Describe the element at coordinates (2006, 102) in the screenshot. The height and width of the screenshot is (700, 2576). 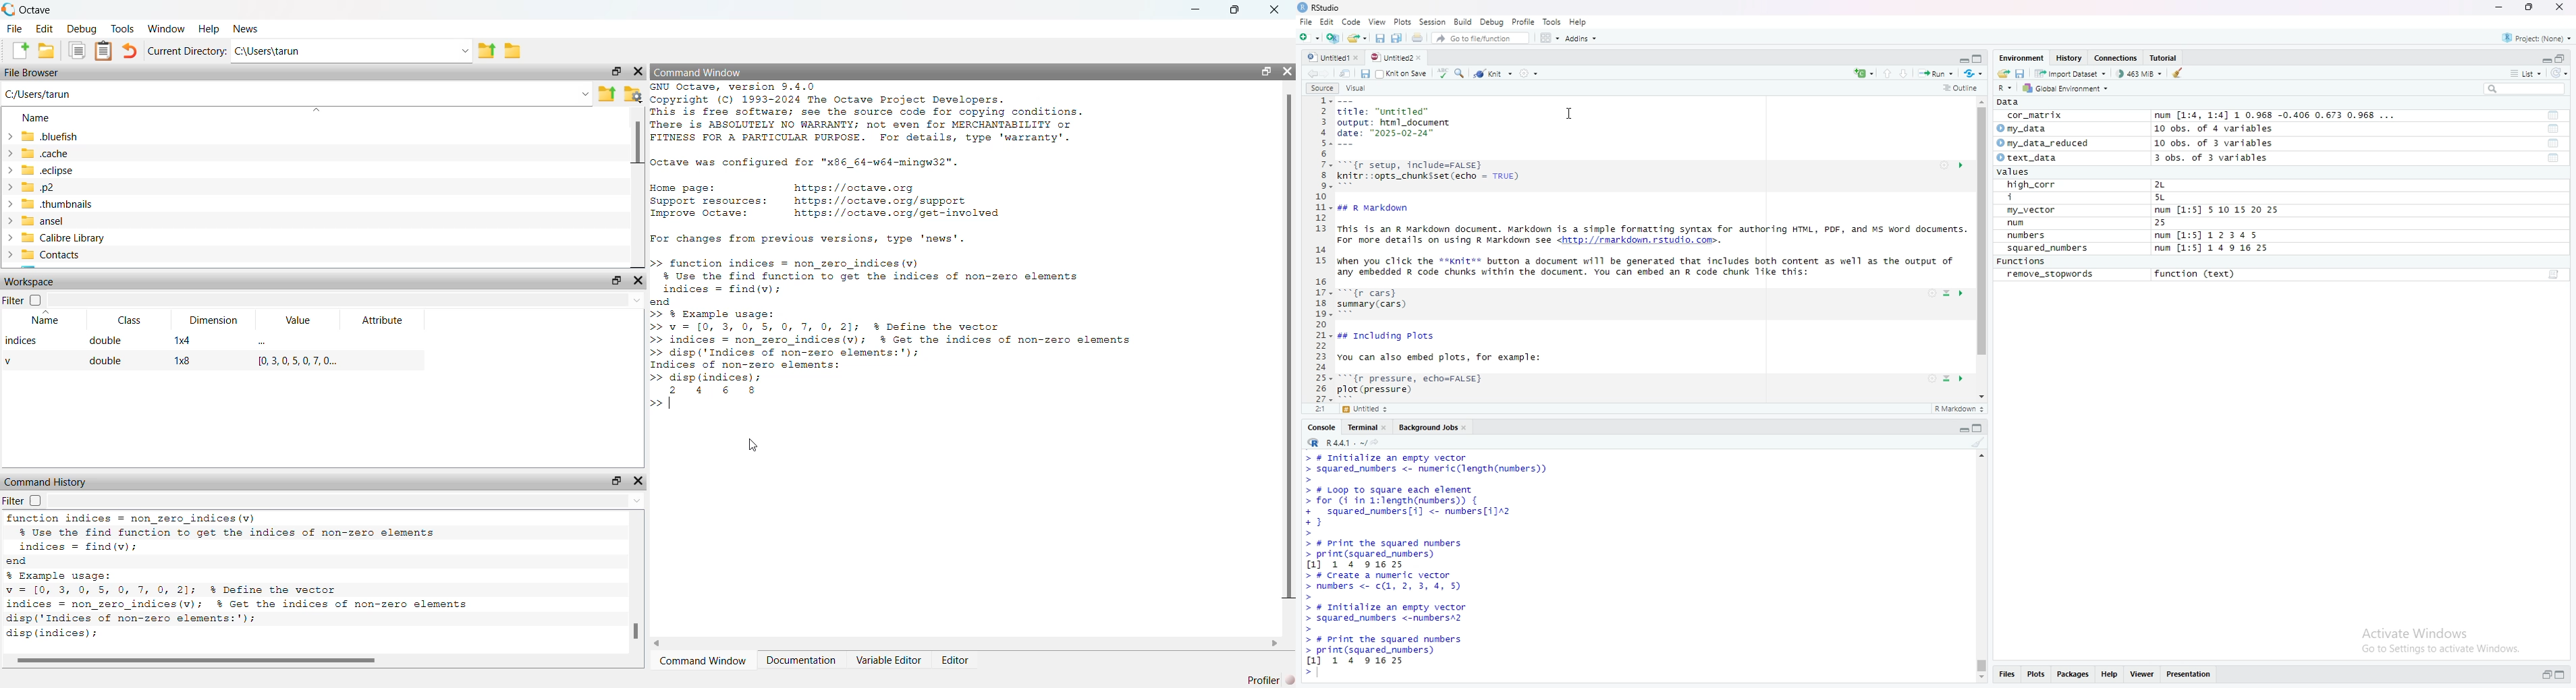
I see `Data` at that location.